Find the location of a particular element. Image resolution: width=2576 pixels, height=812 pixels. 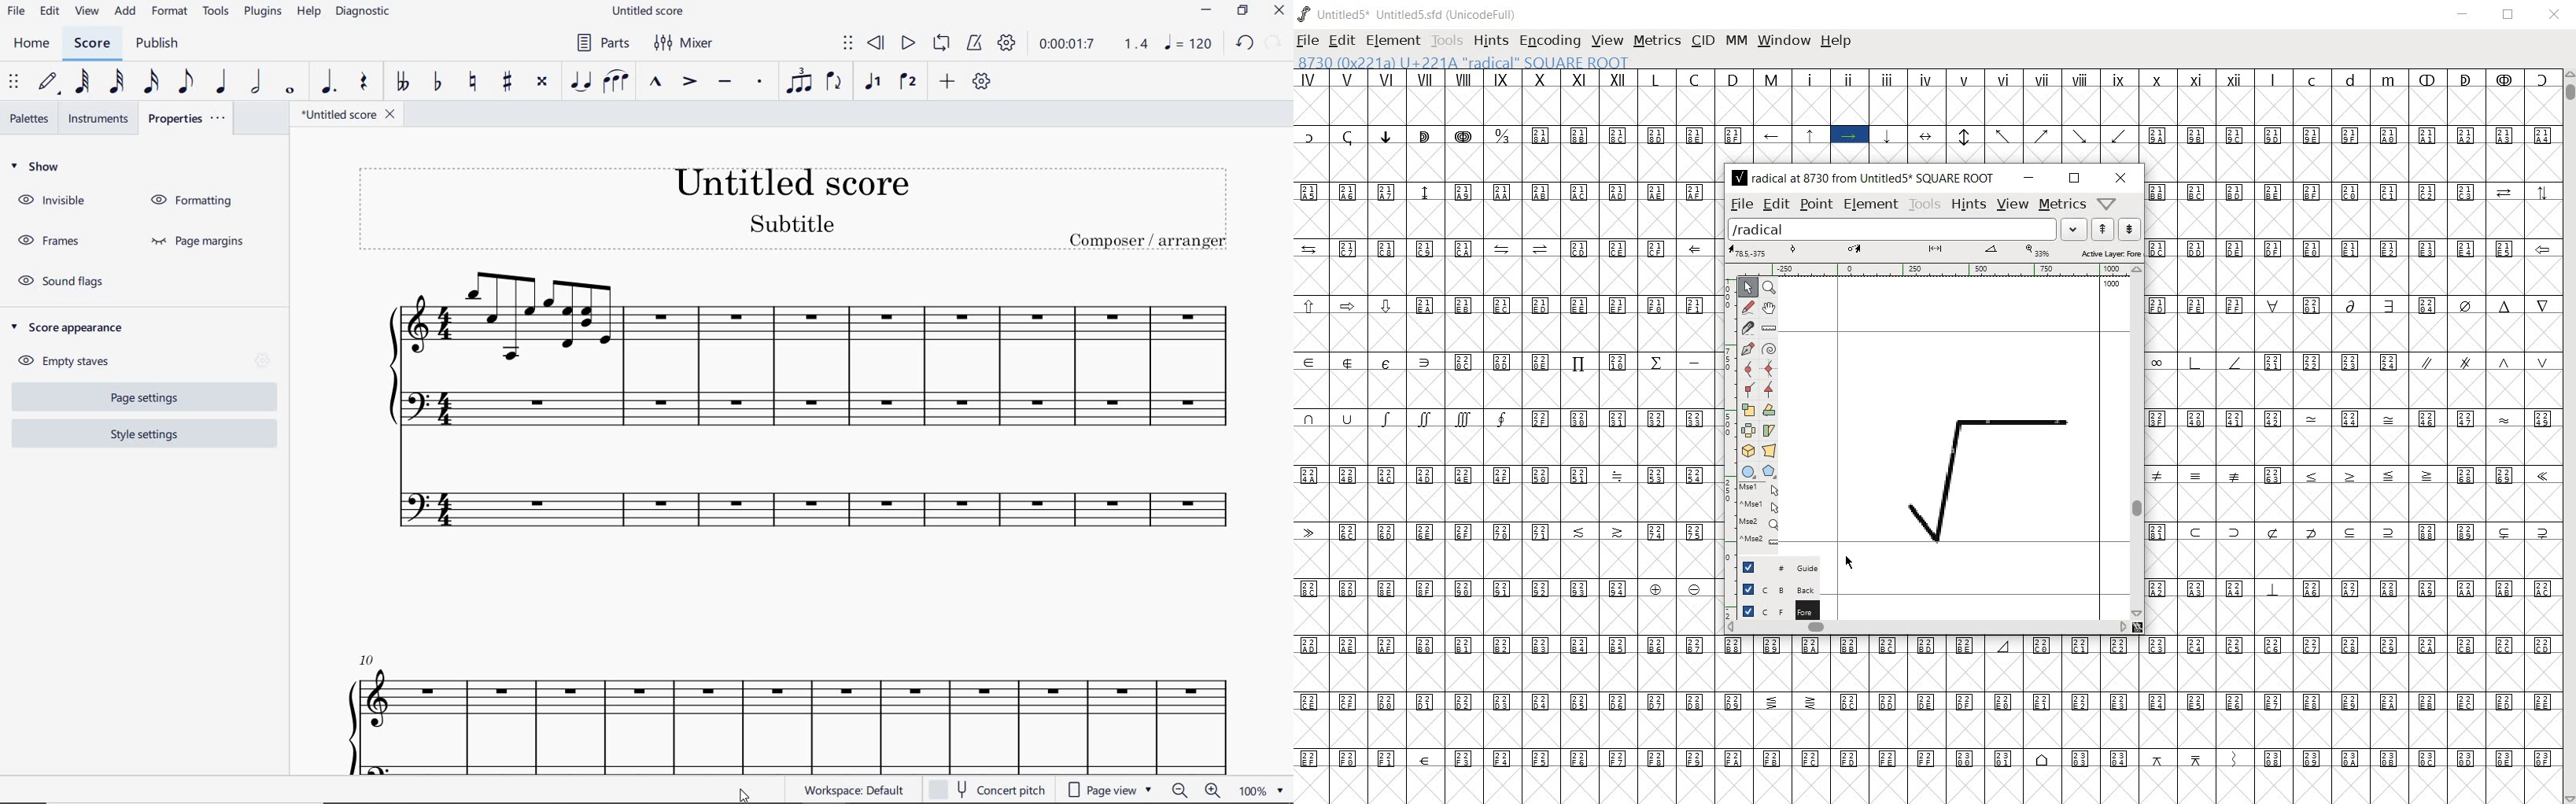

measure a distance, angle between points is located at coordinates (1770, 326).